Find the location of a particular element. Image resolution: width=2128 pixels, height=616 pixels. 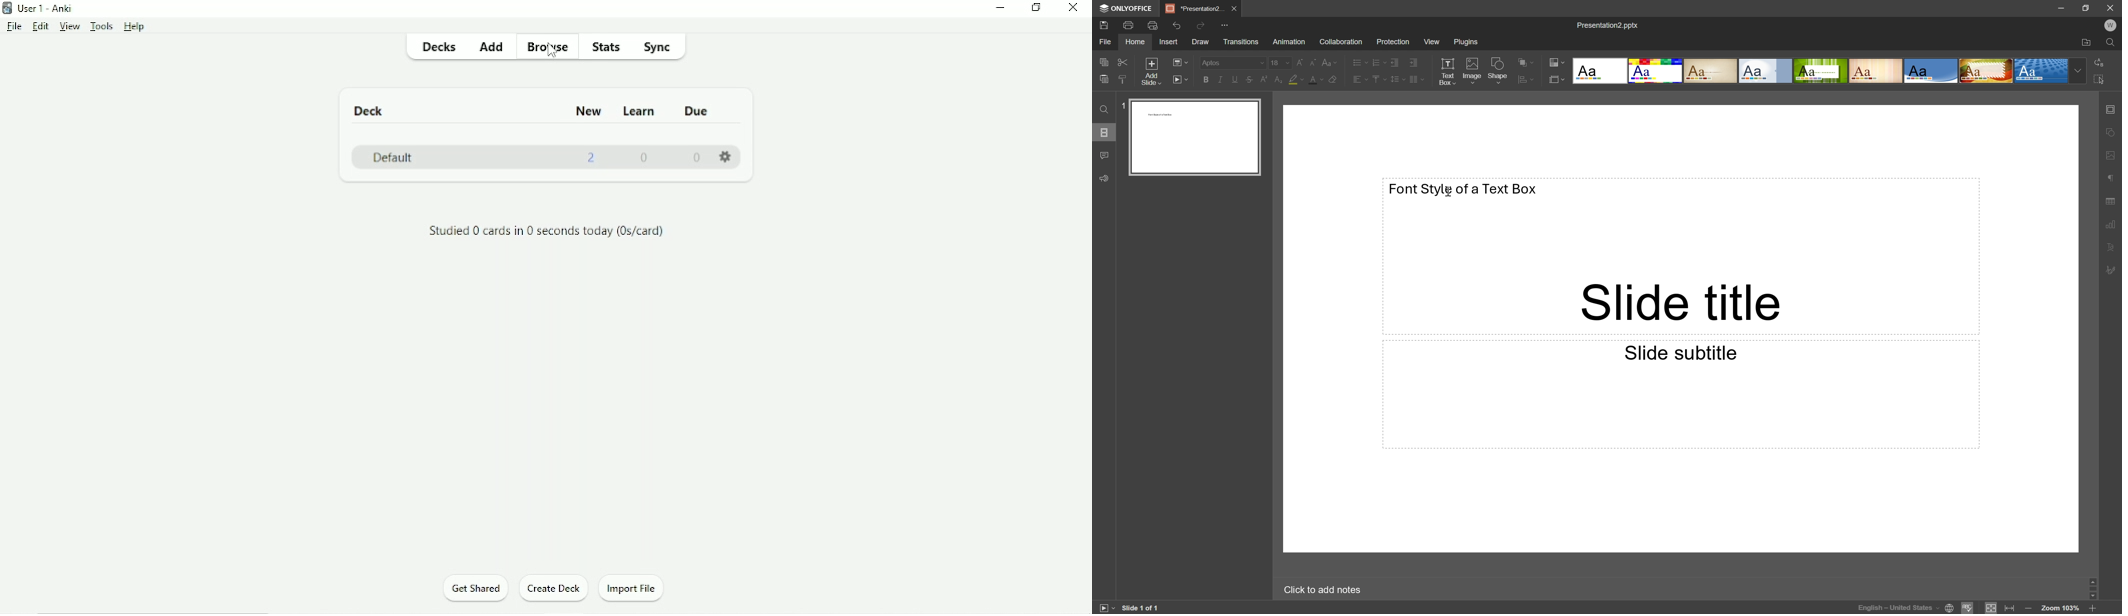

Add is located at coordinates (495, 48).